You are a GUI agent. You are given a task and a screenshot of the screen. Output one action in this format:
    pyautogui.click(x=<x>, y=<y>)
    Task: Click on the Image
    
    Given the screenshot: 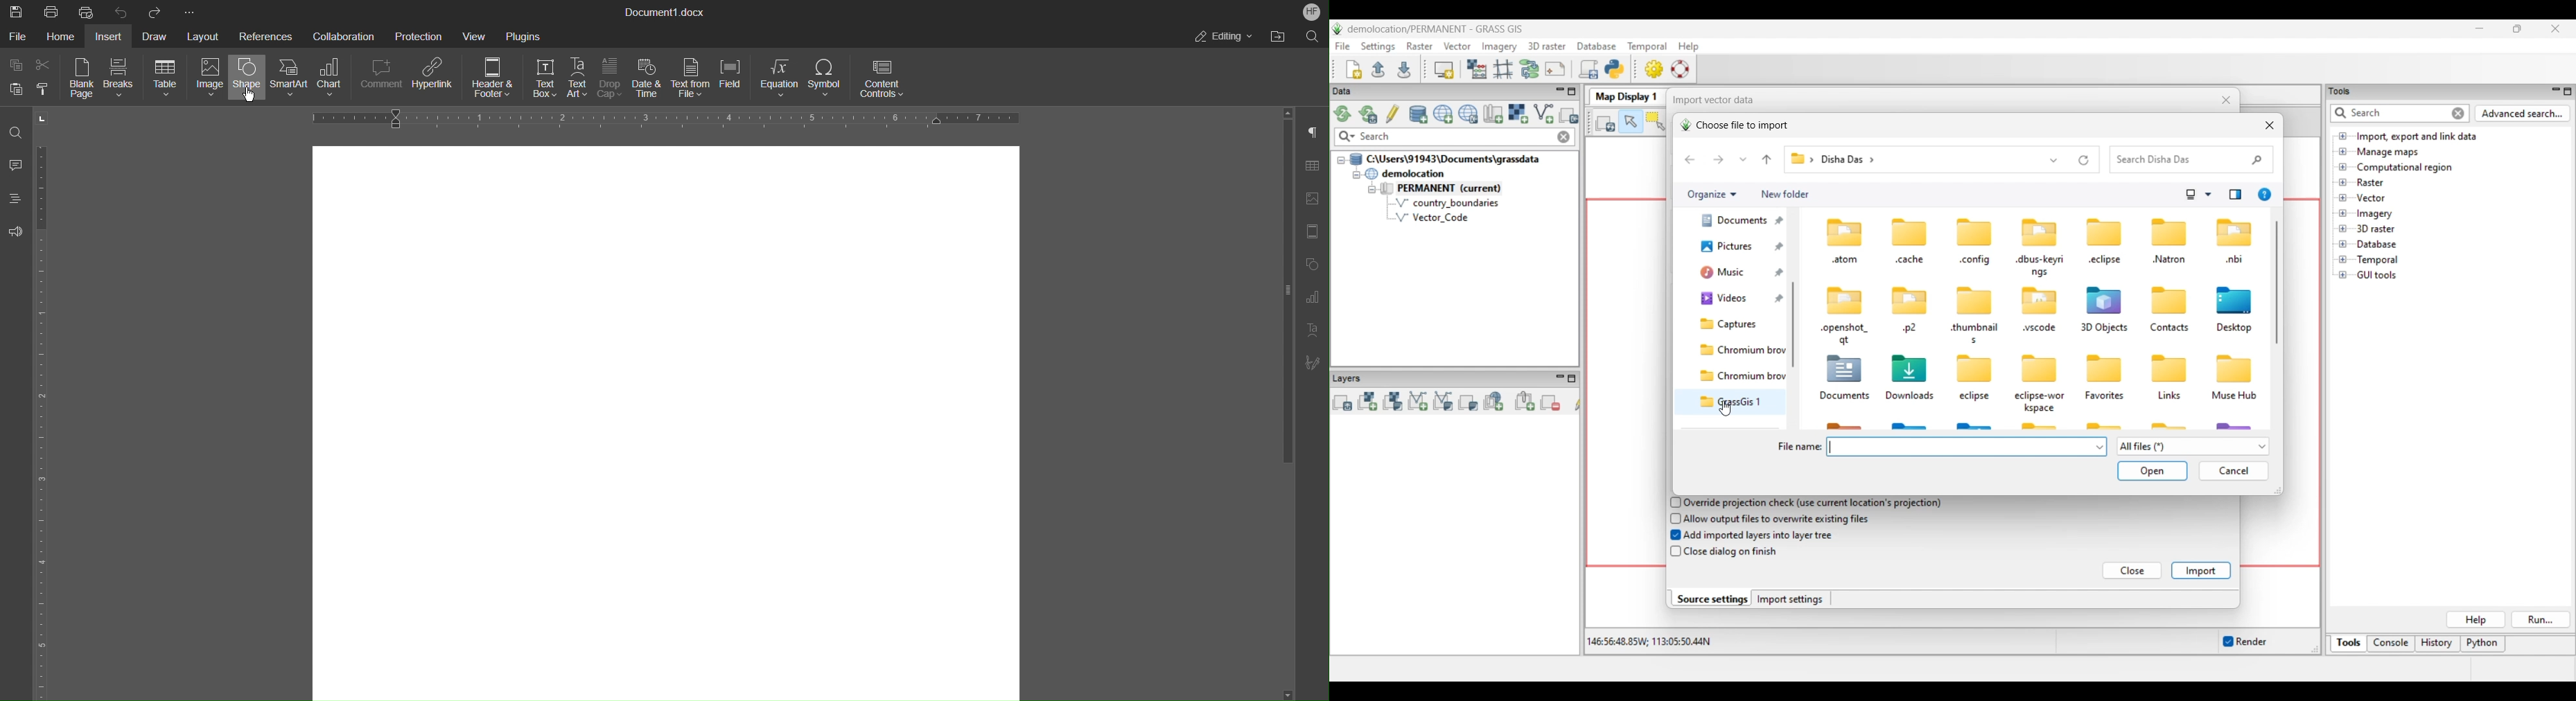 What is the action you would take?
    pyautogui.click(x=207, y=80)
    